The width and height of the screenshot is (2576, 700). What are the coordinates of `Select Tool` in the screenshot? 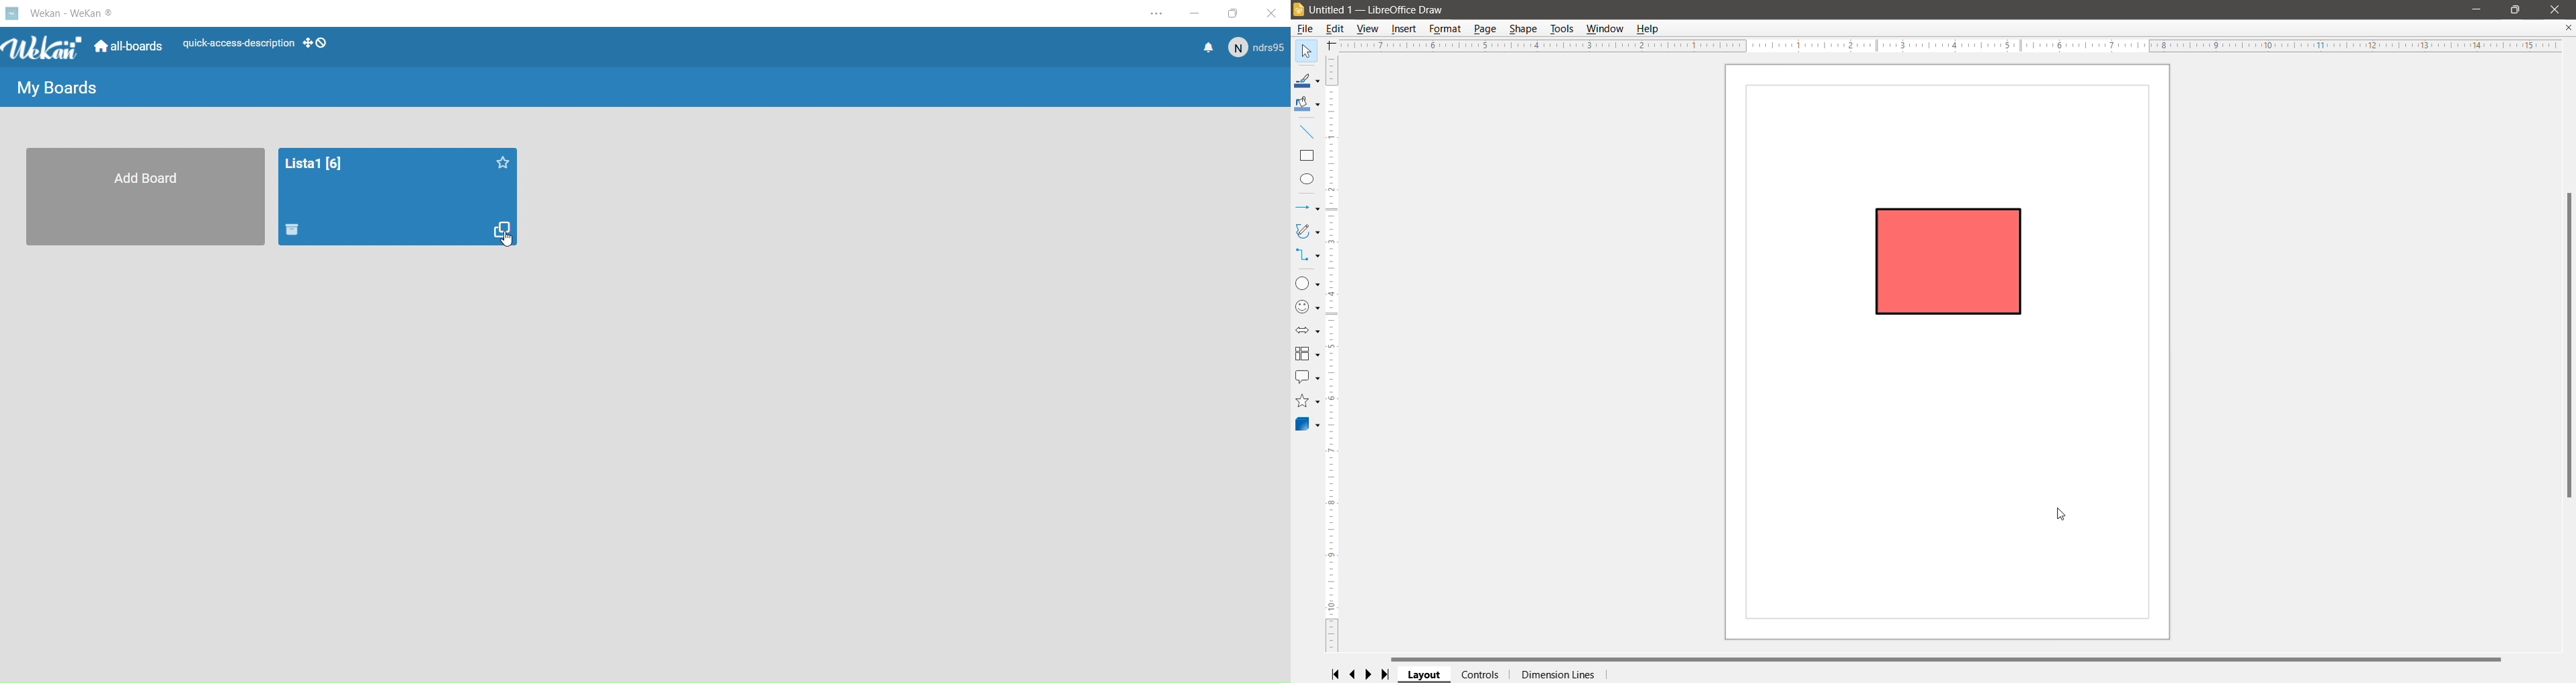 It's located at (1307, 51).